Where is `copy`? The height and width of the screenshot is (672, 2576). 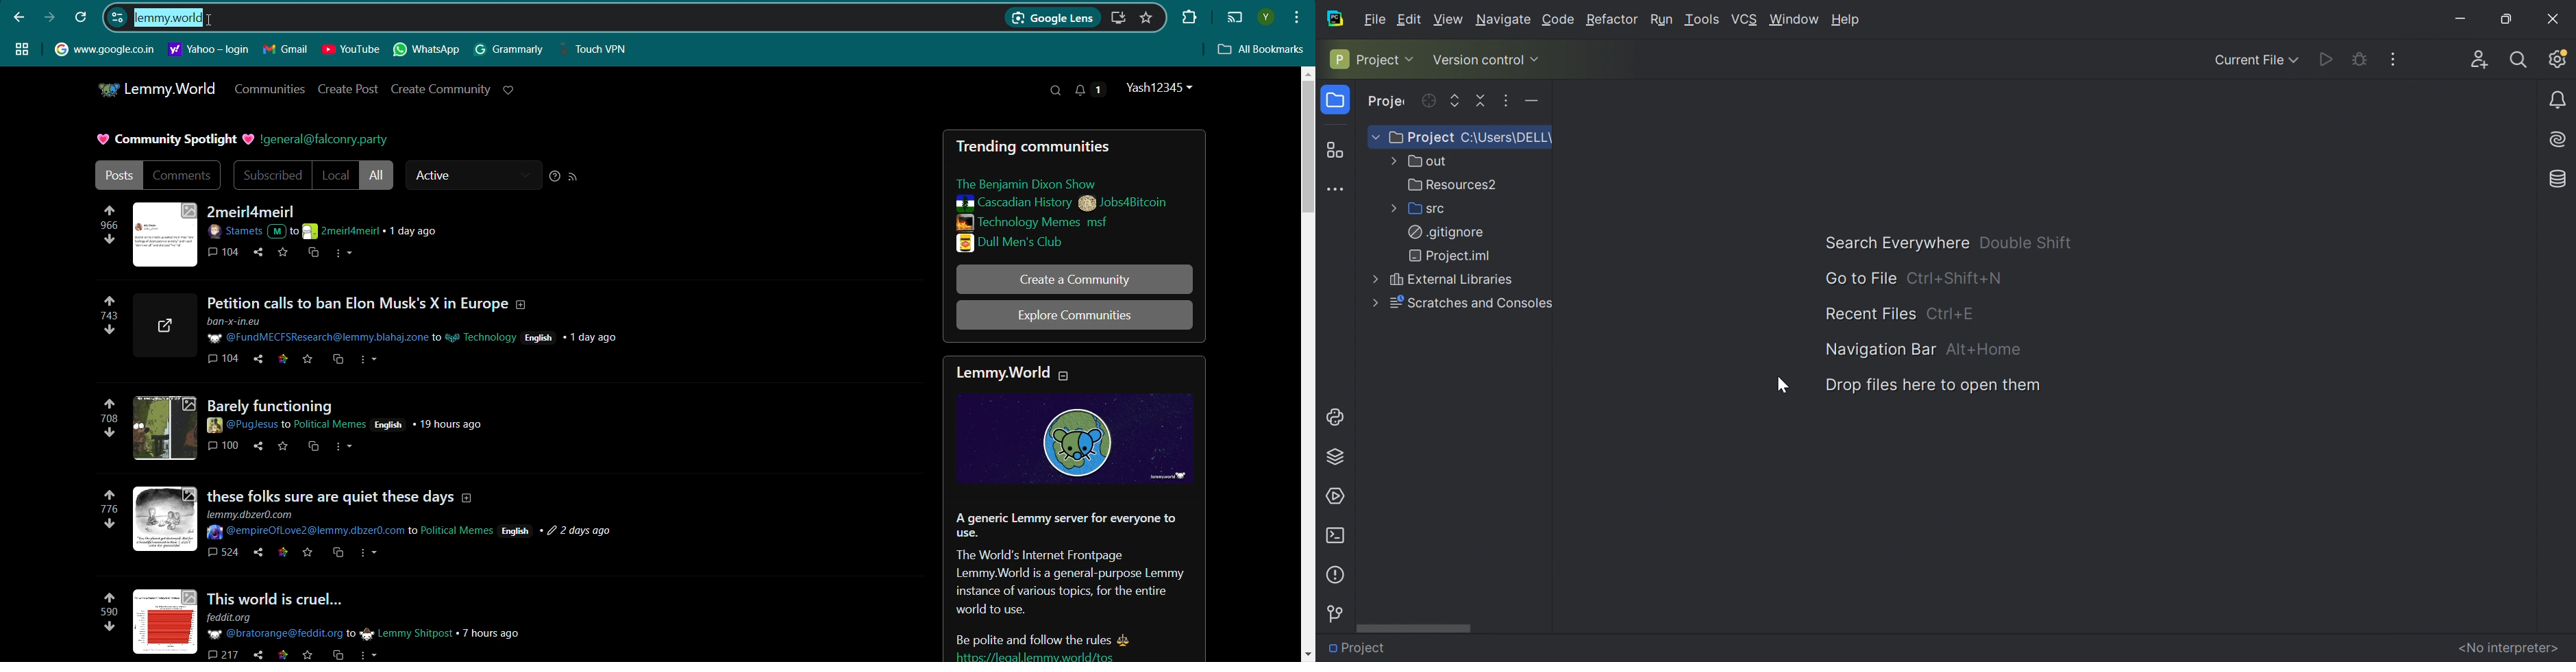 copy is located at coordinates (338, 556).